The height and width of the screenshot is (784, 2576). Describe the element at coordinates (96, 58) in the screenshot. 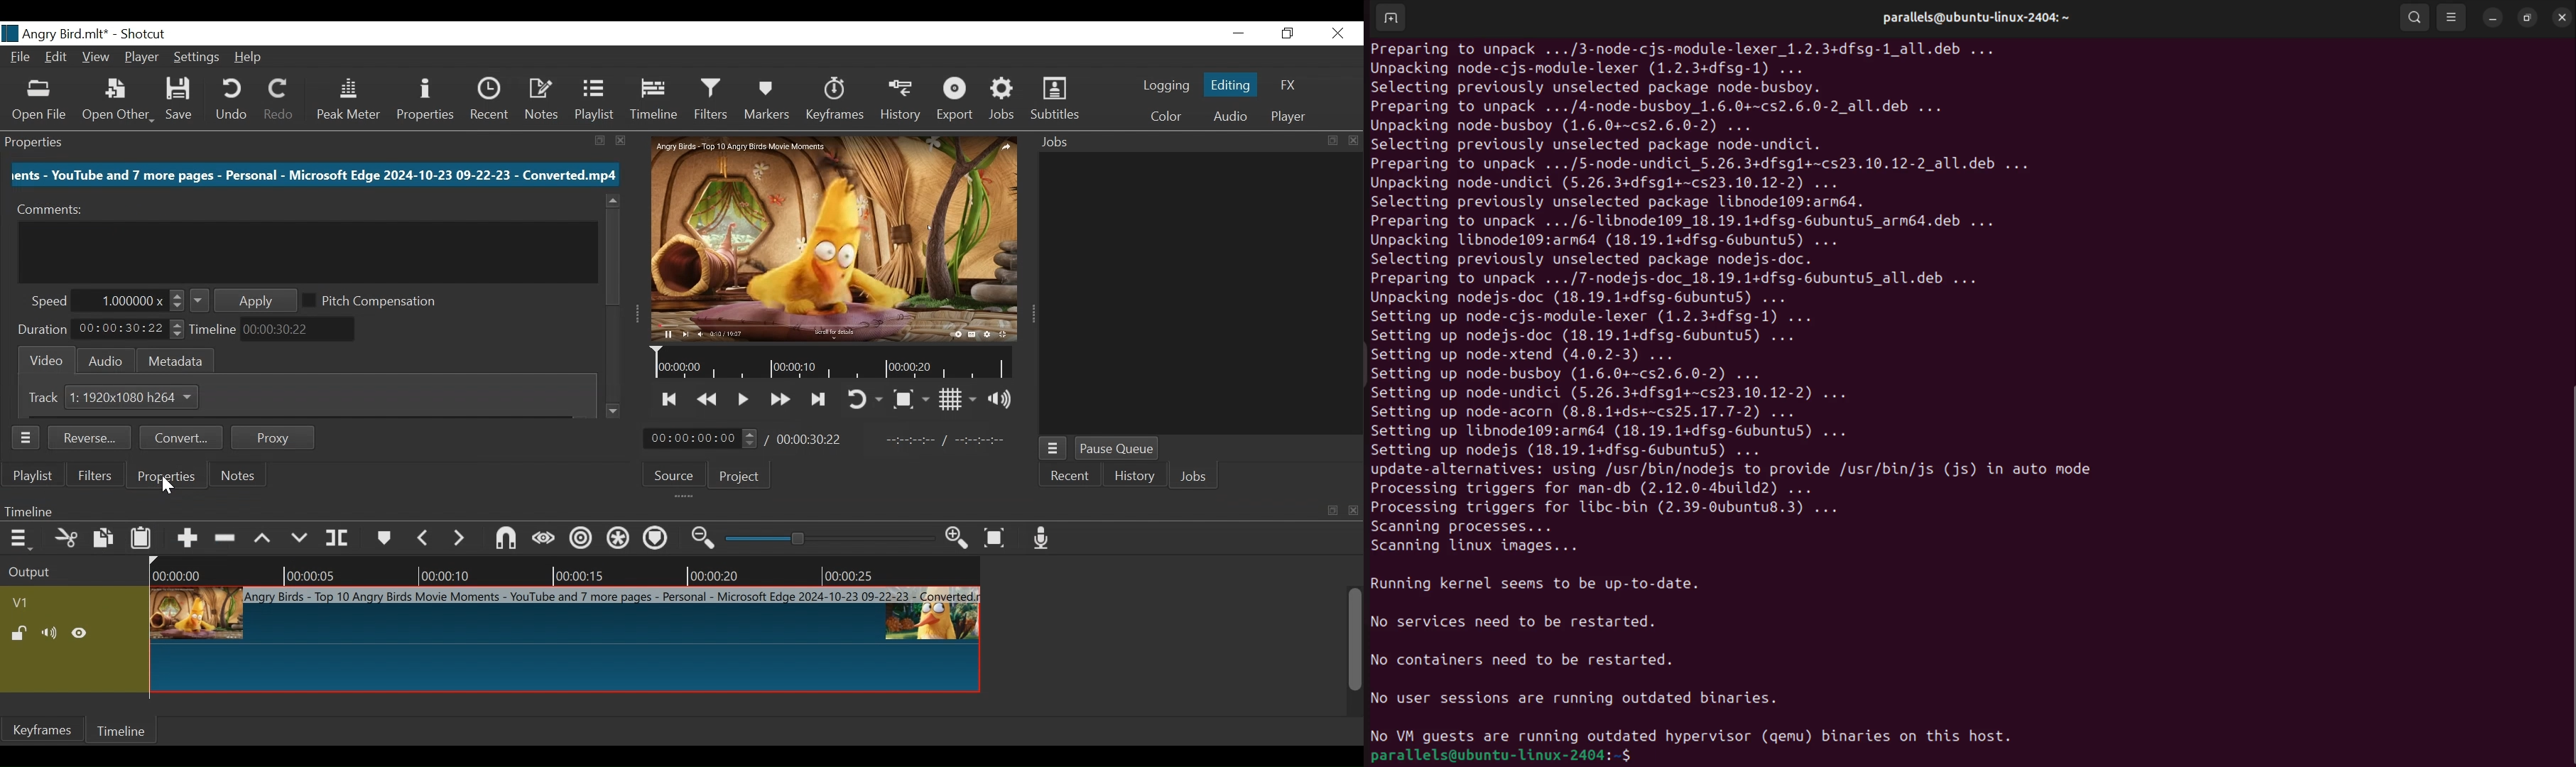

I see `View` at that location.